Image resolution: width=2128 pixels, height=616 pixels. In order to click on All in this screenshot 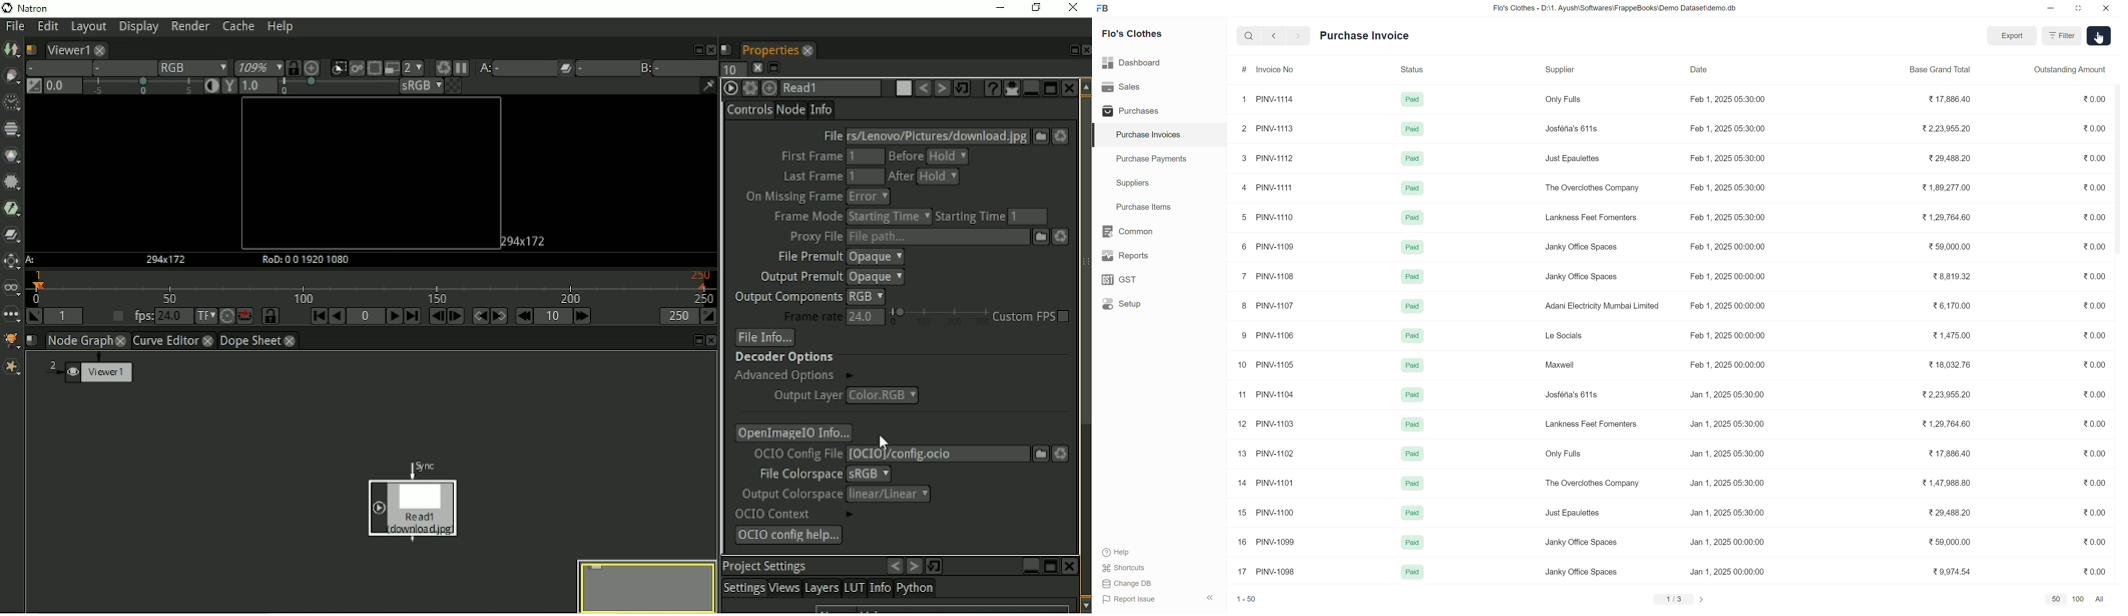, I will do `click(2101, 600)`.